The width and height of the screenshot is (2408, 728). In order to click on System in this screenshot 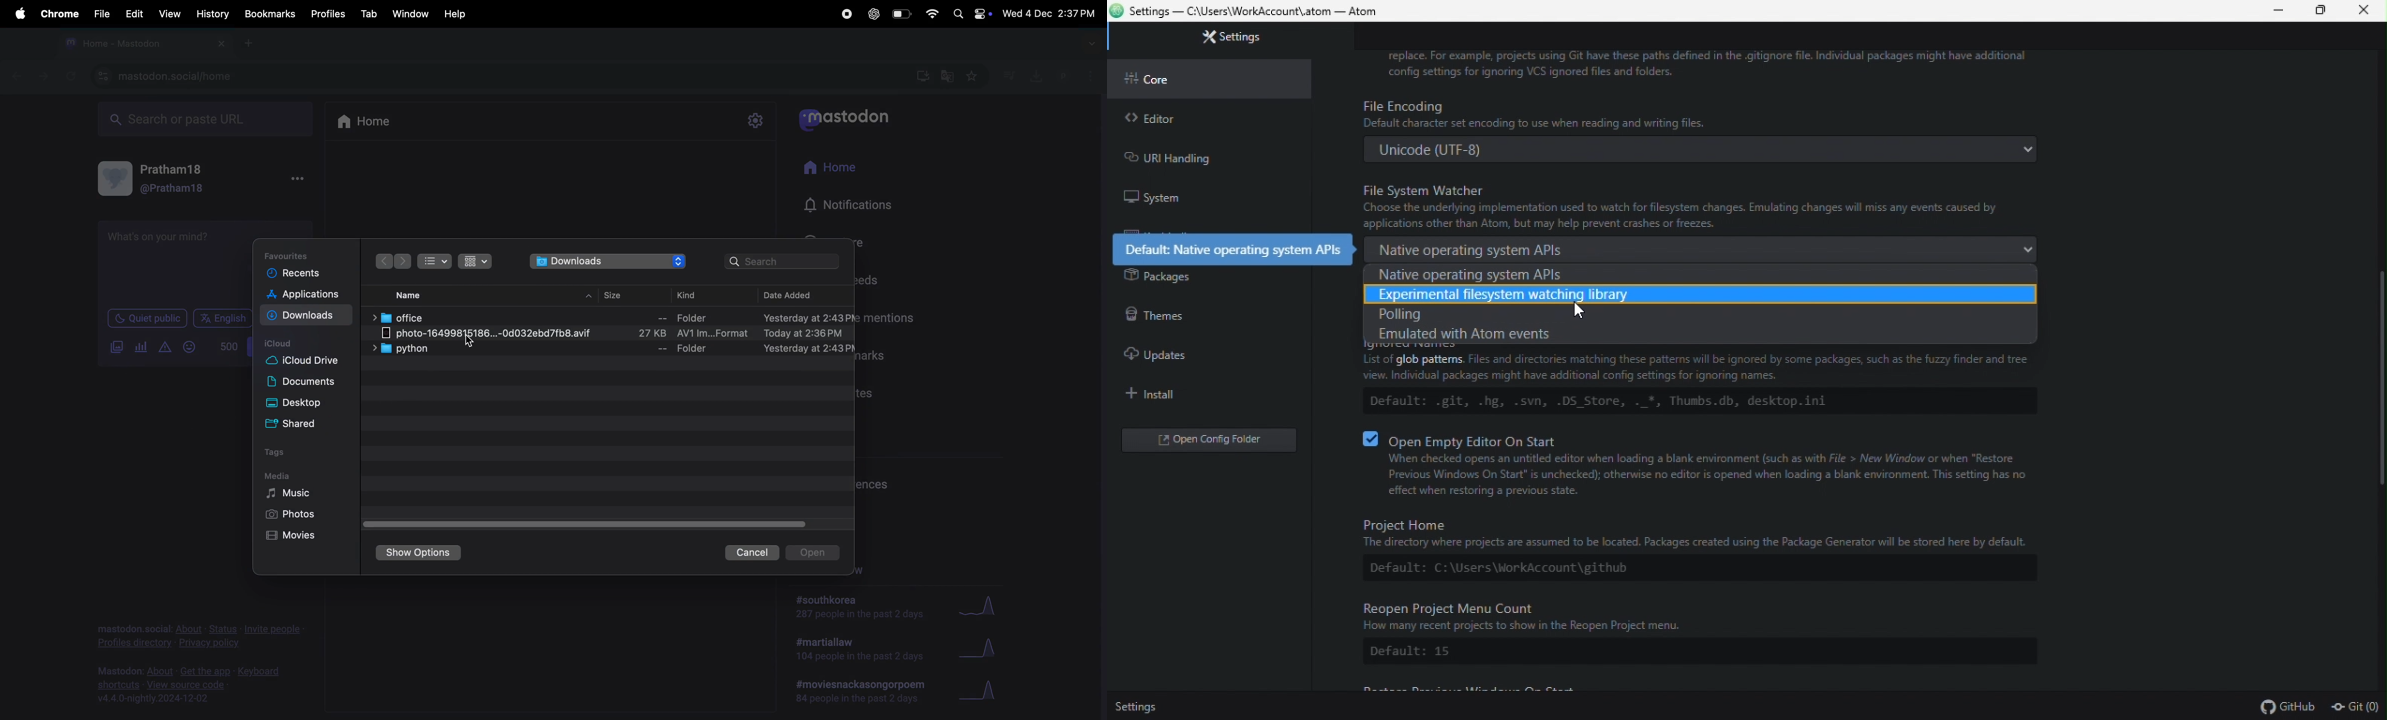, I will do `click(1162, 199)`.